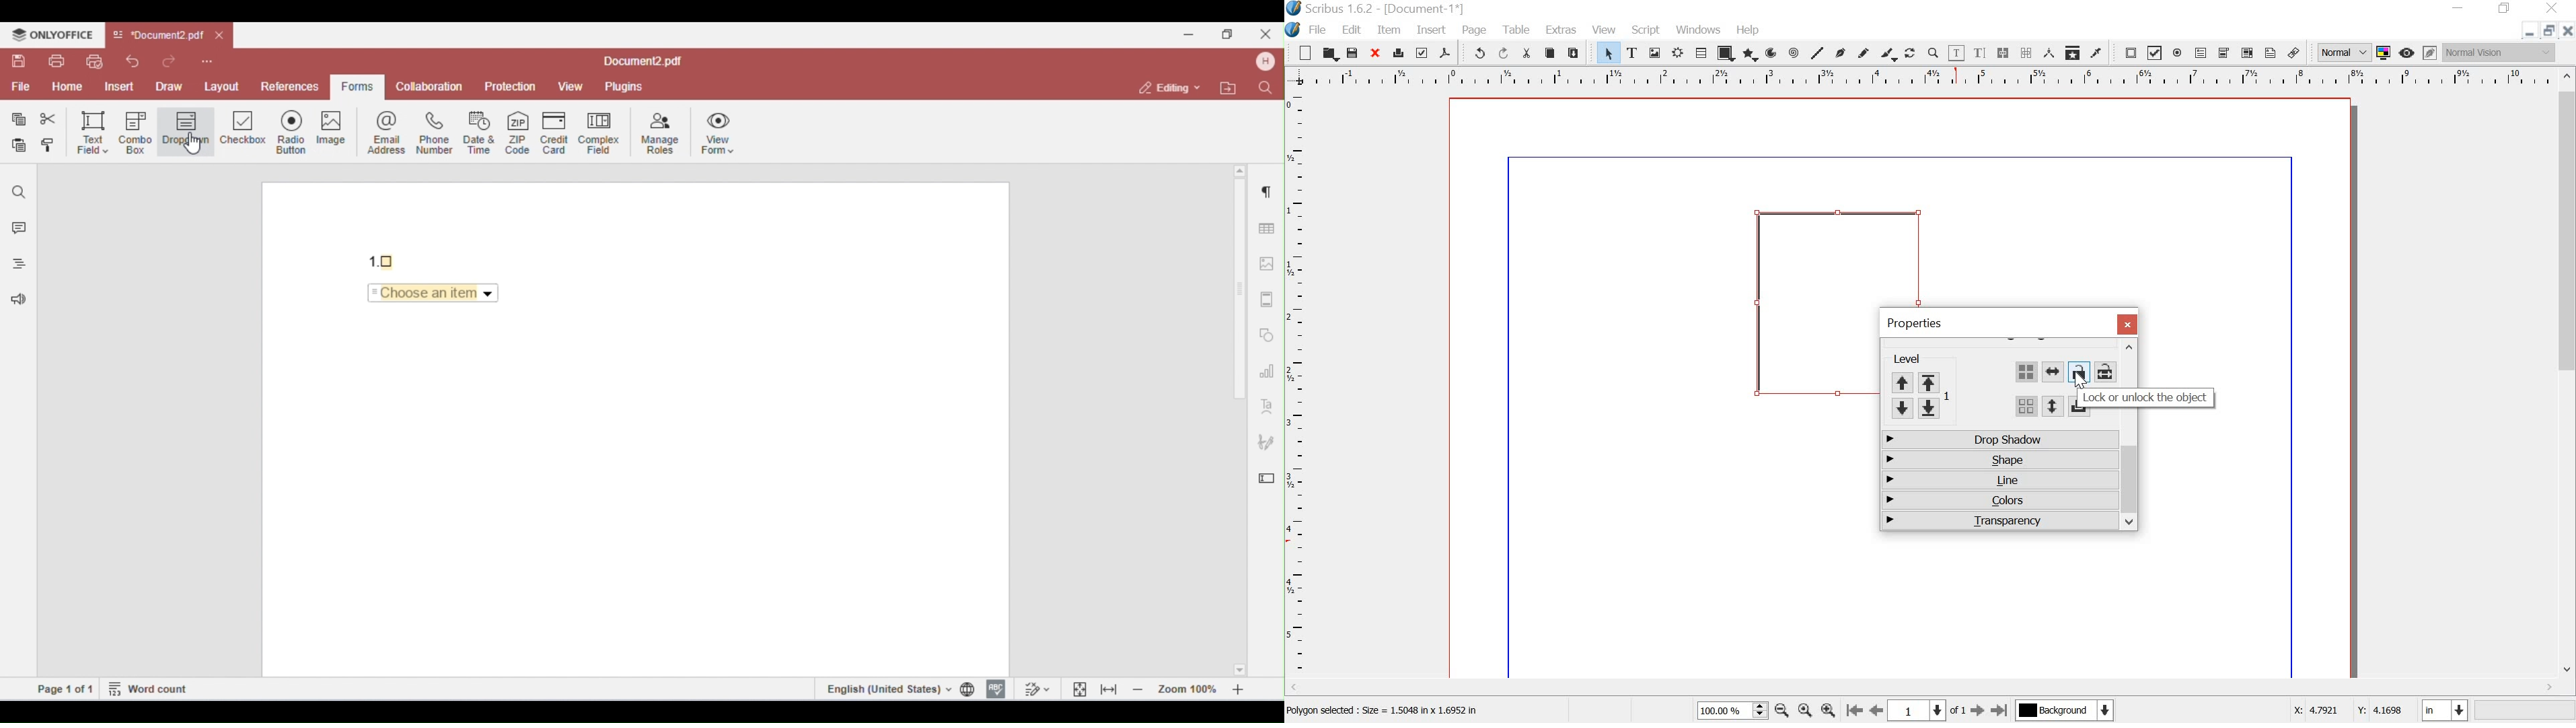  I want to click on polygon, so click(1751, 55).